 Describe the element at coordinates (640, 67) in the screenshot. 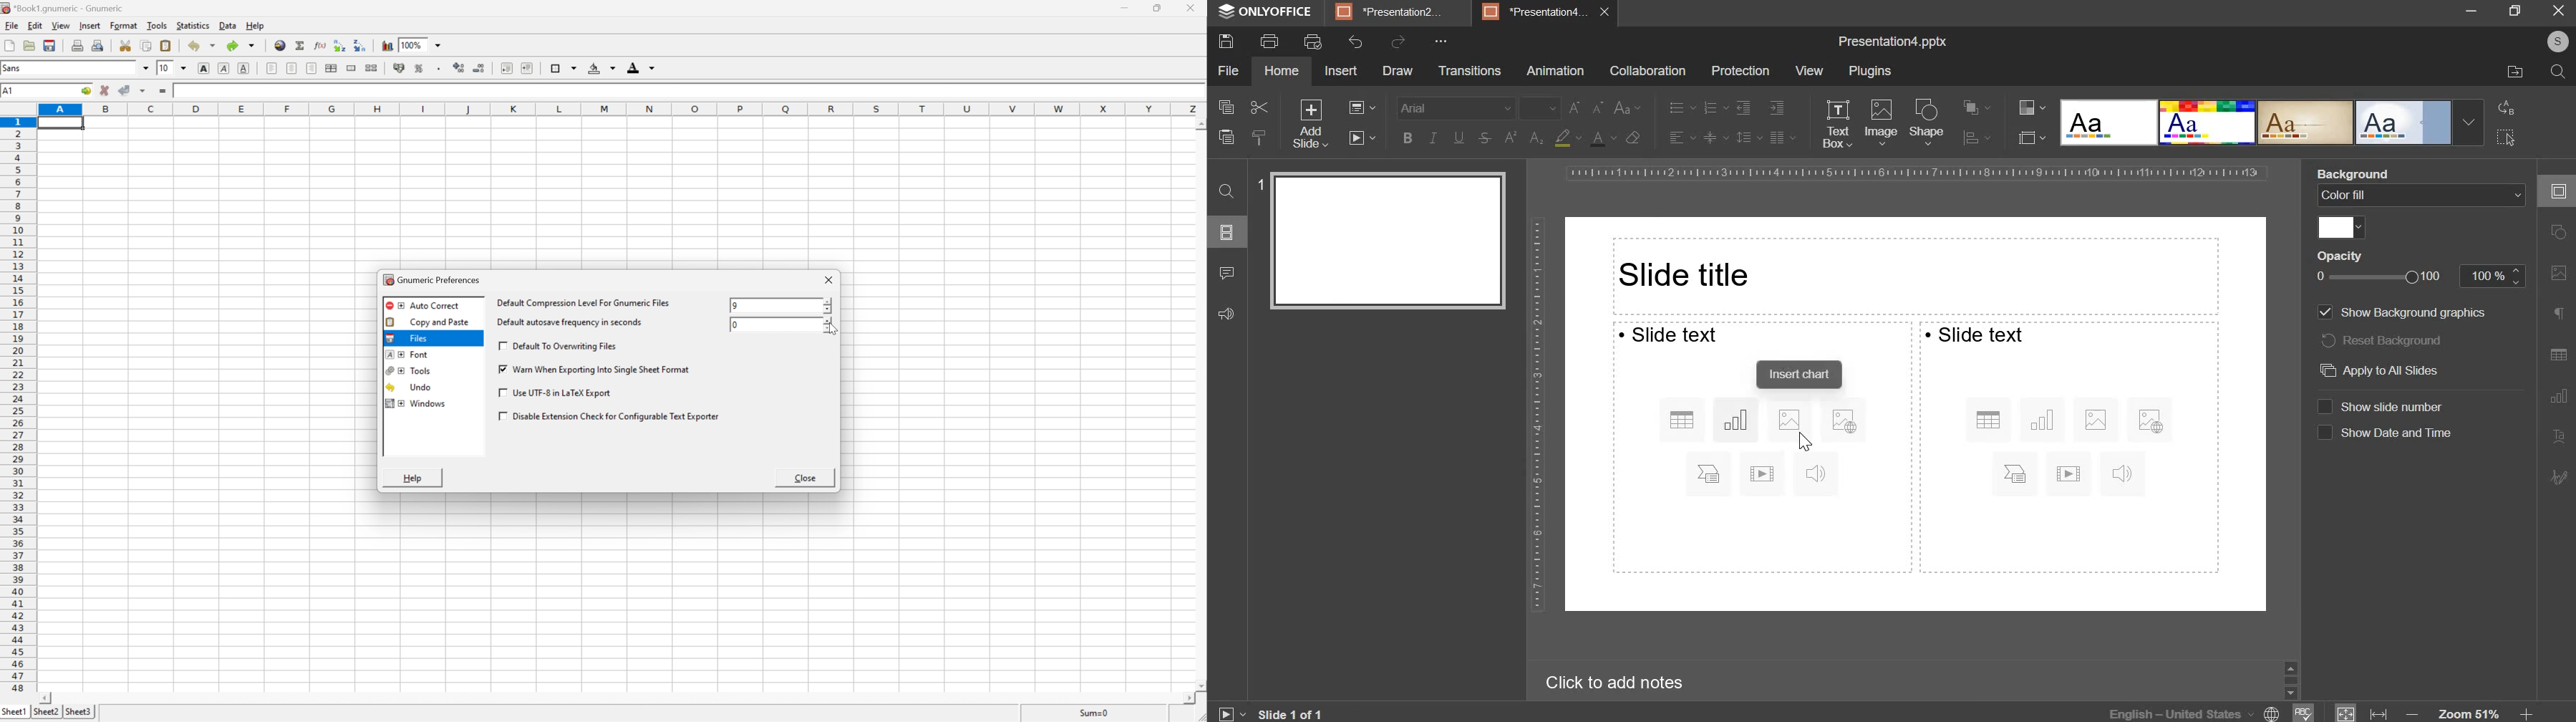

I see `foreground color` at that location.